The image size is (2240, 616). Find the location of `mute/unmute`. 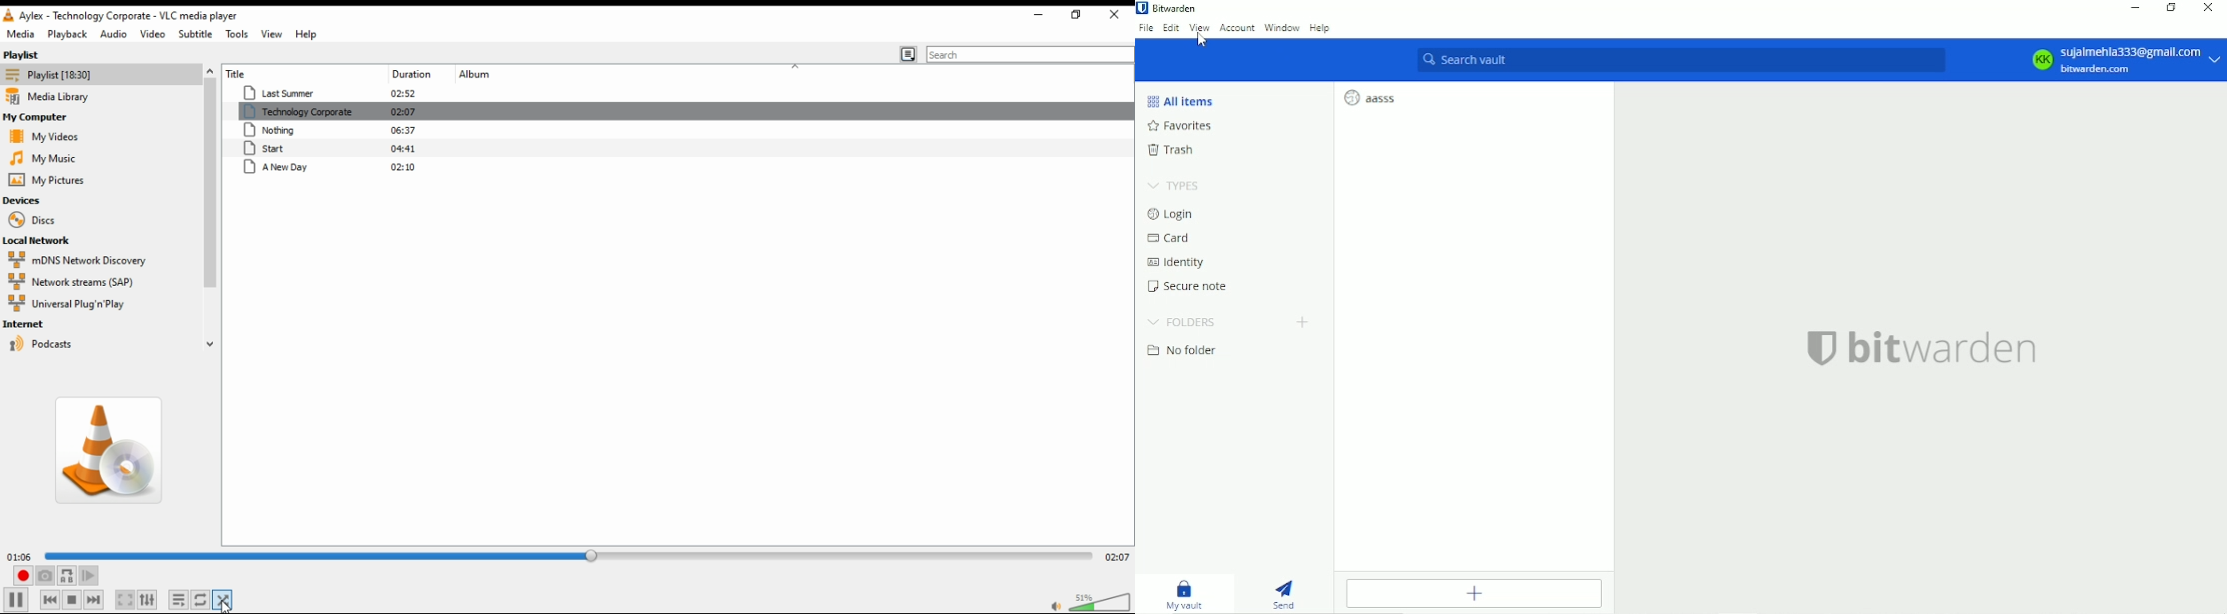

mute/unmute is located at coordinates (1058, 606).